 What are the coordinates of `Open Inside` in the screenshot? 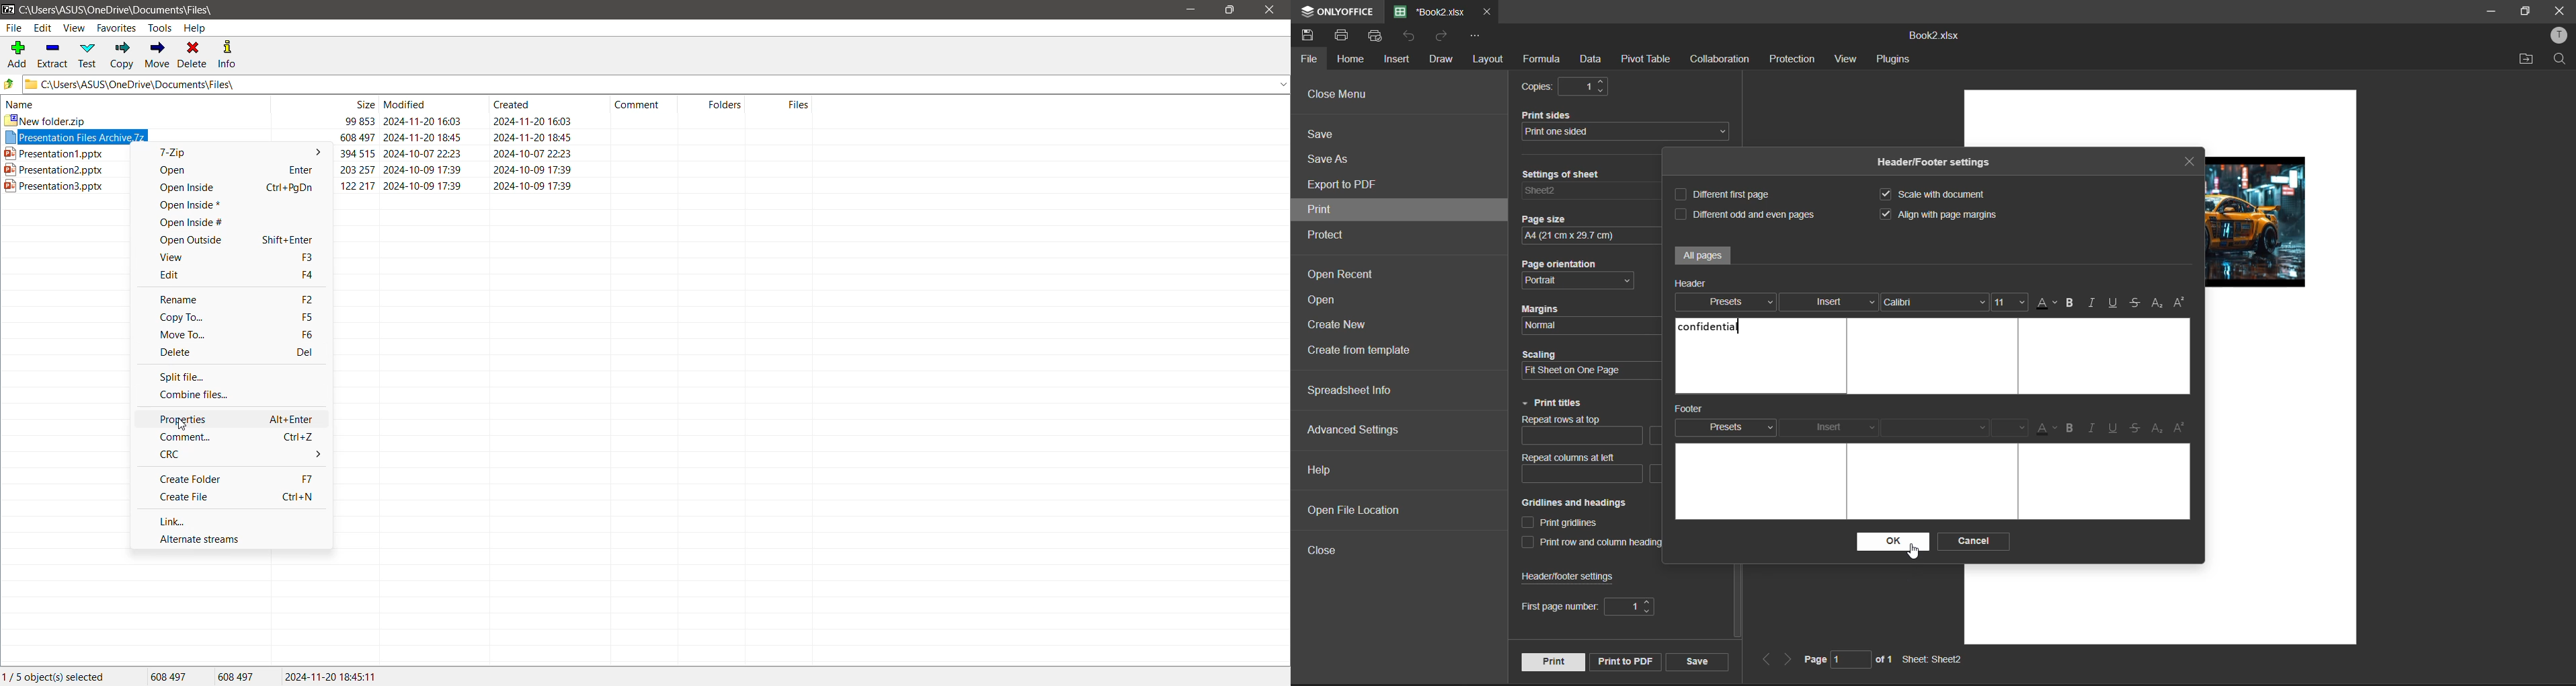 It's located at (195, 188).